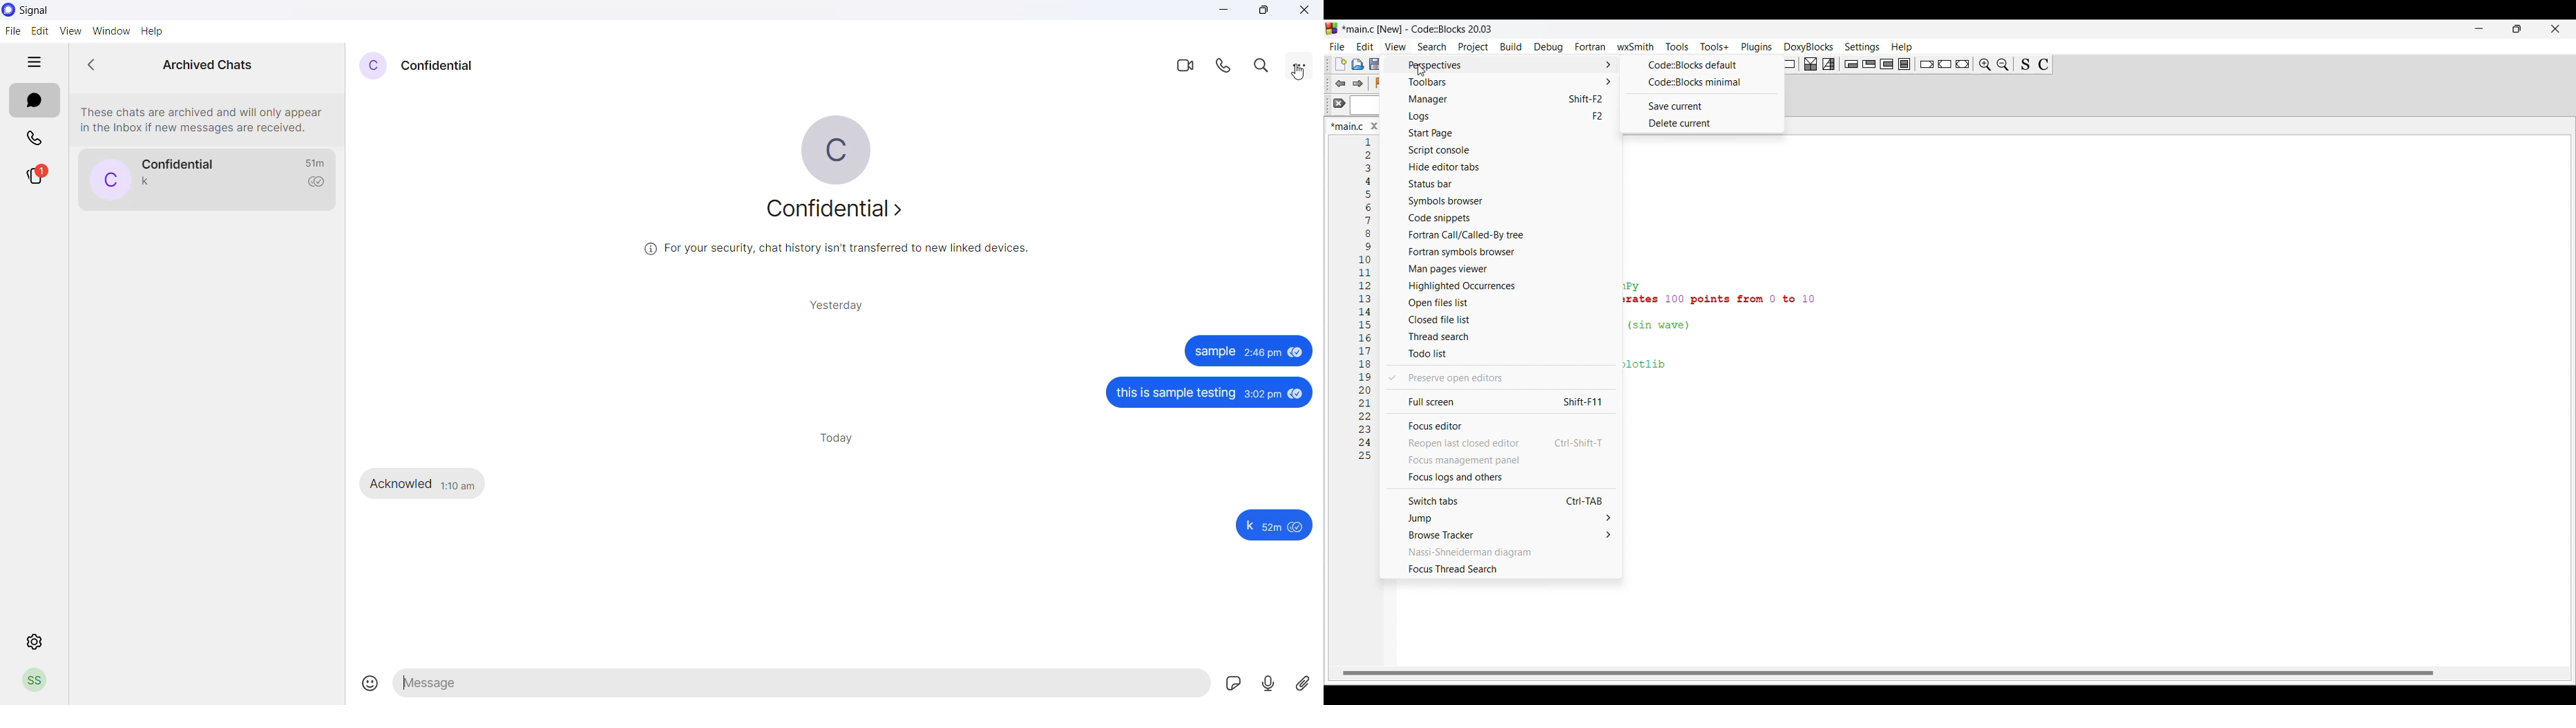 The image size is (2576, 728). I want to click on Continue instruction, so click(1945, 64).